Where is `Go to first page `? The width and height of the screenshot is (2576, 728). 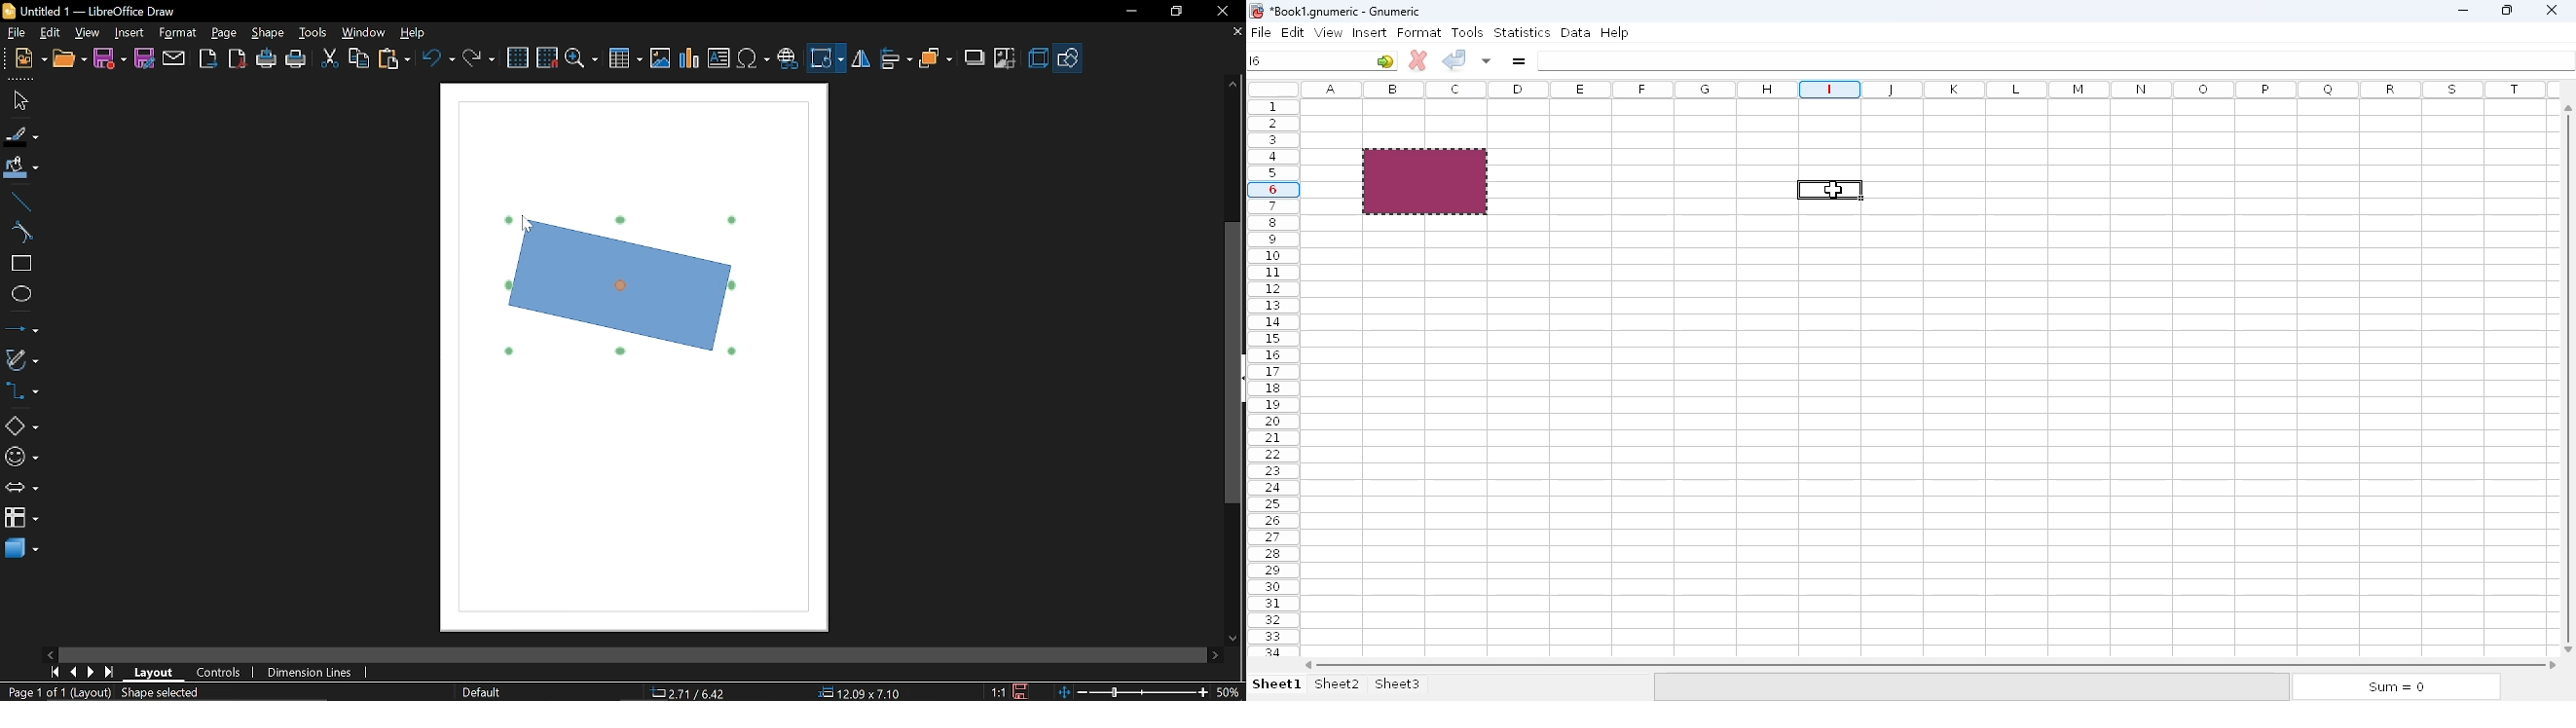 Go to first page  is located at coordinates (55, 672).